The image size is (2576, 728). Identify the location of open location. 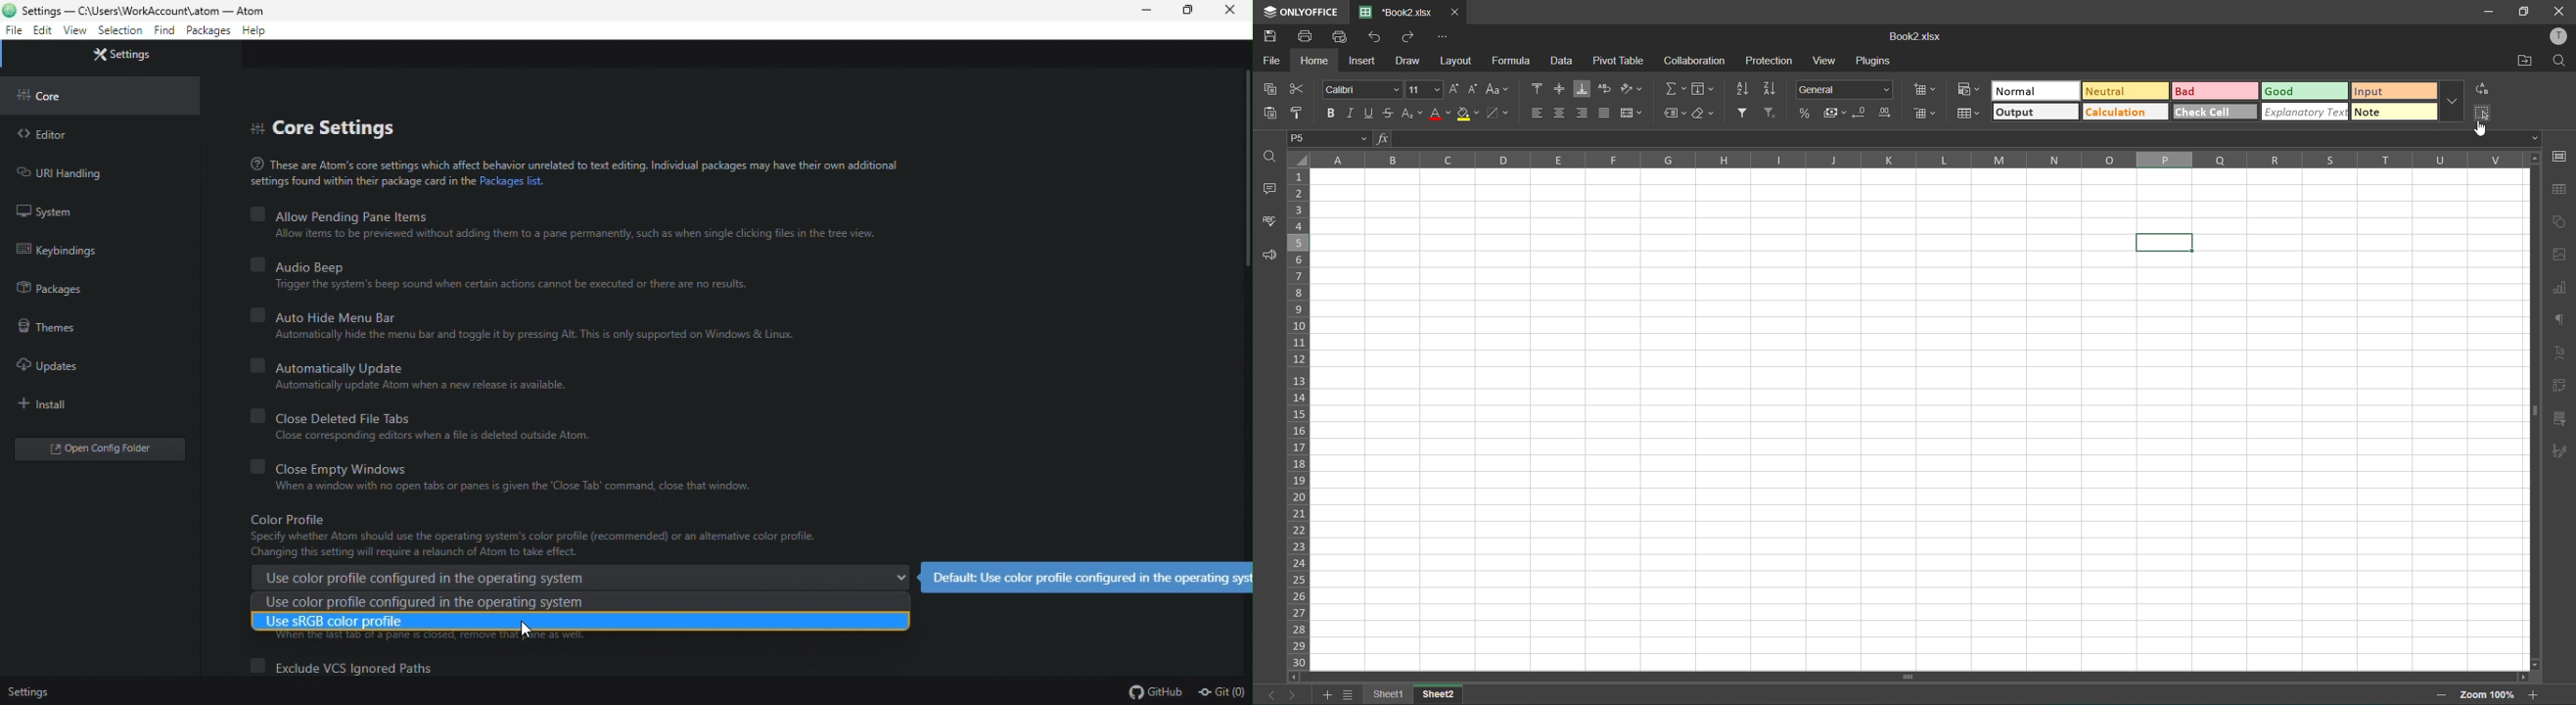
(2524, 62).